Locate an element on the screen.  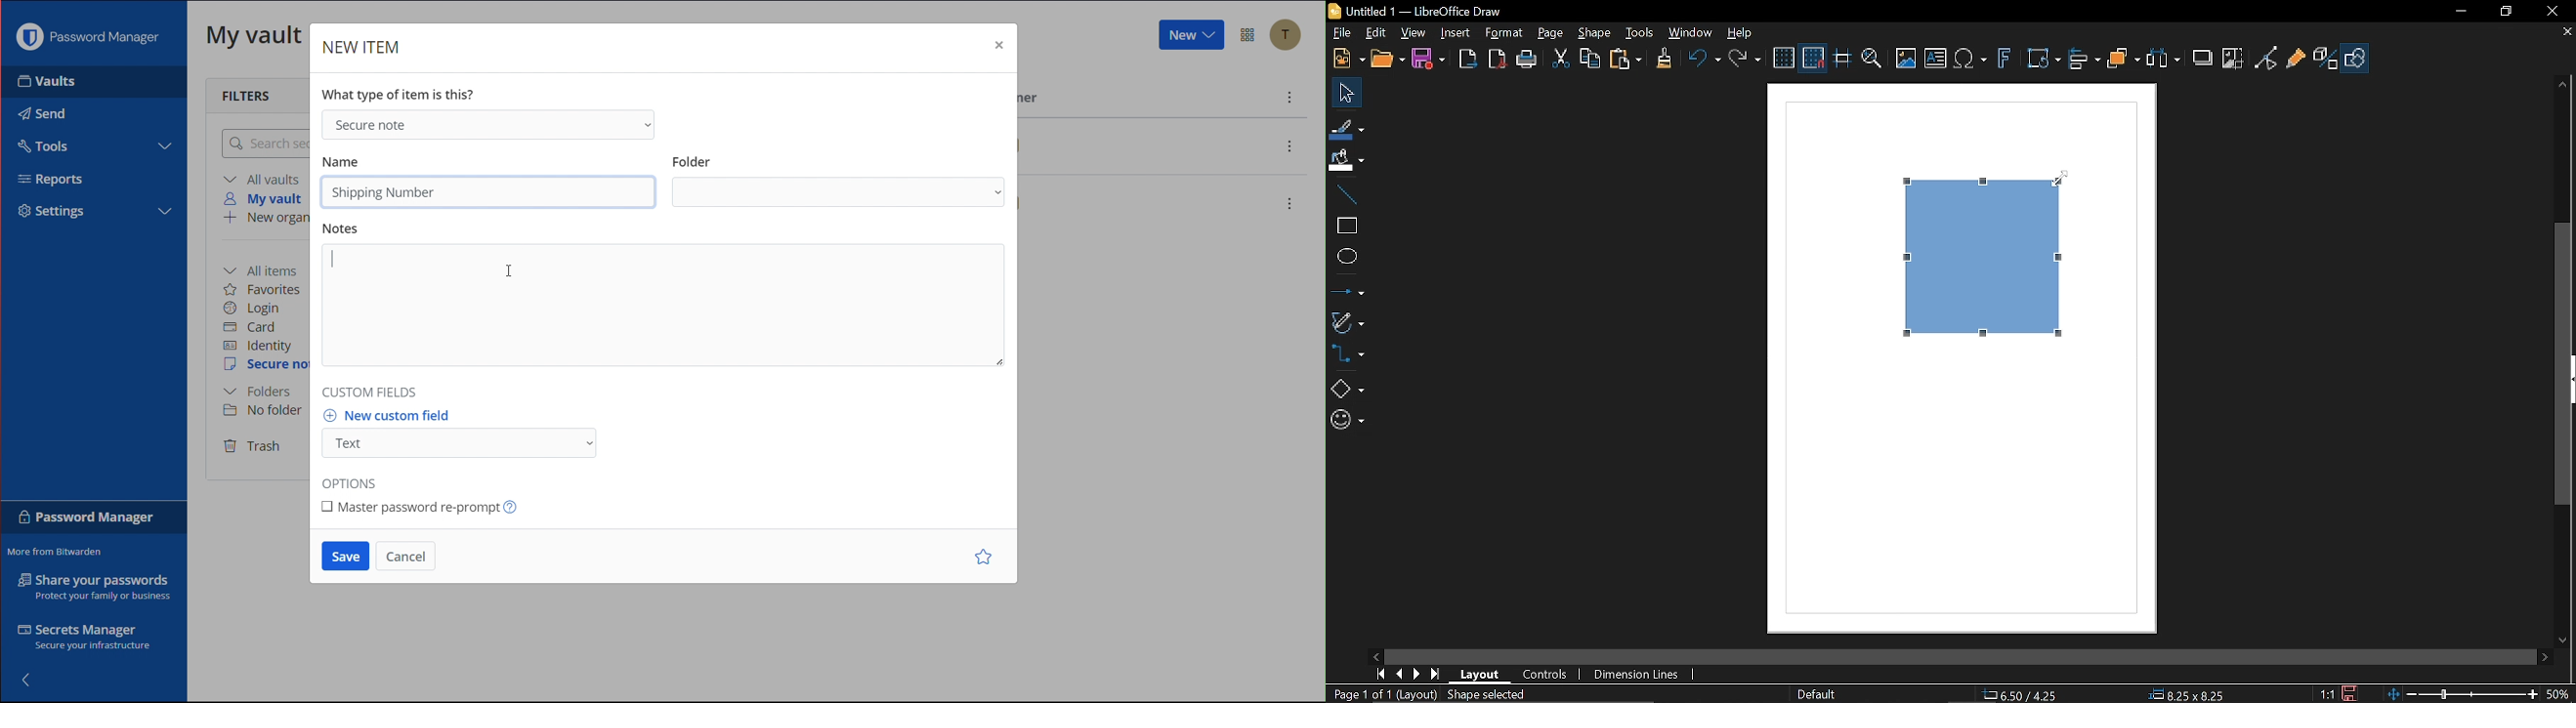
Card is located at coordinates (257, 329).